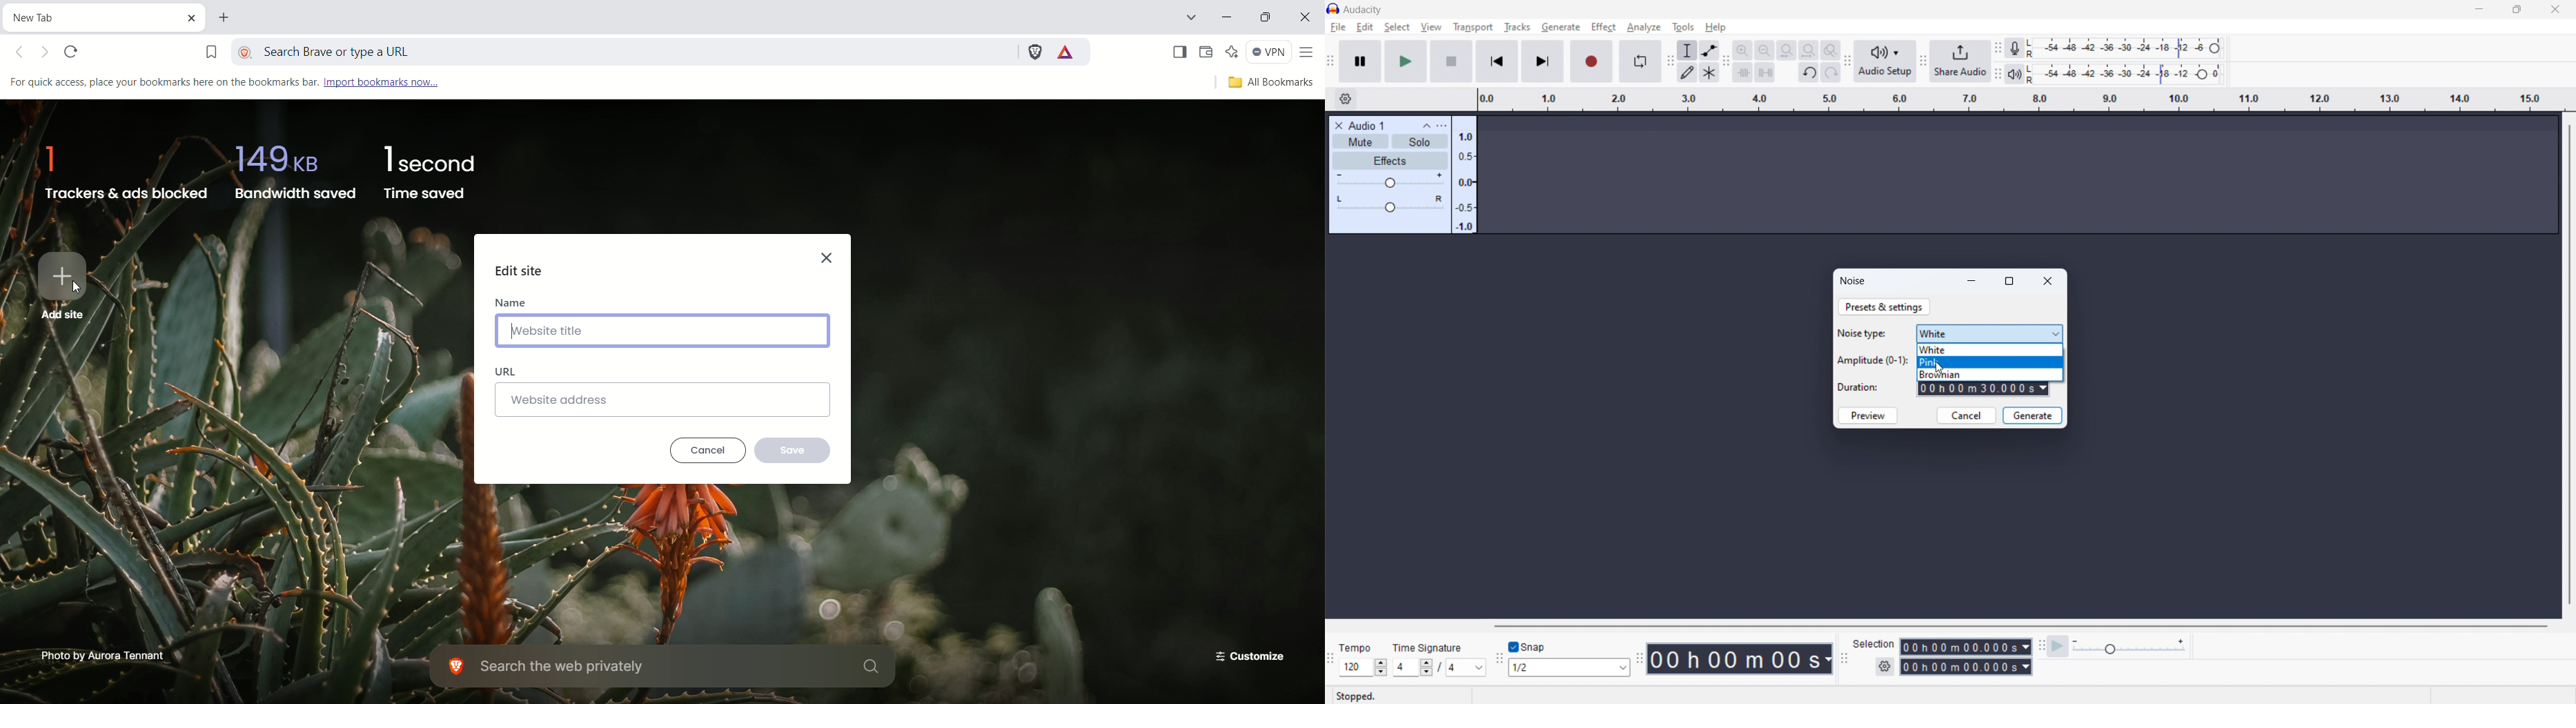  I want to click on collapse, so click(1426, 126).